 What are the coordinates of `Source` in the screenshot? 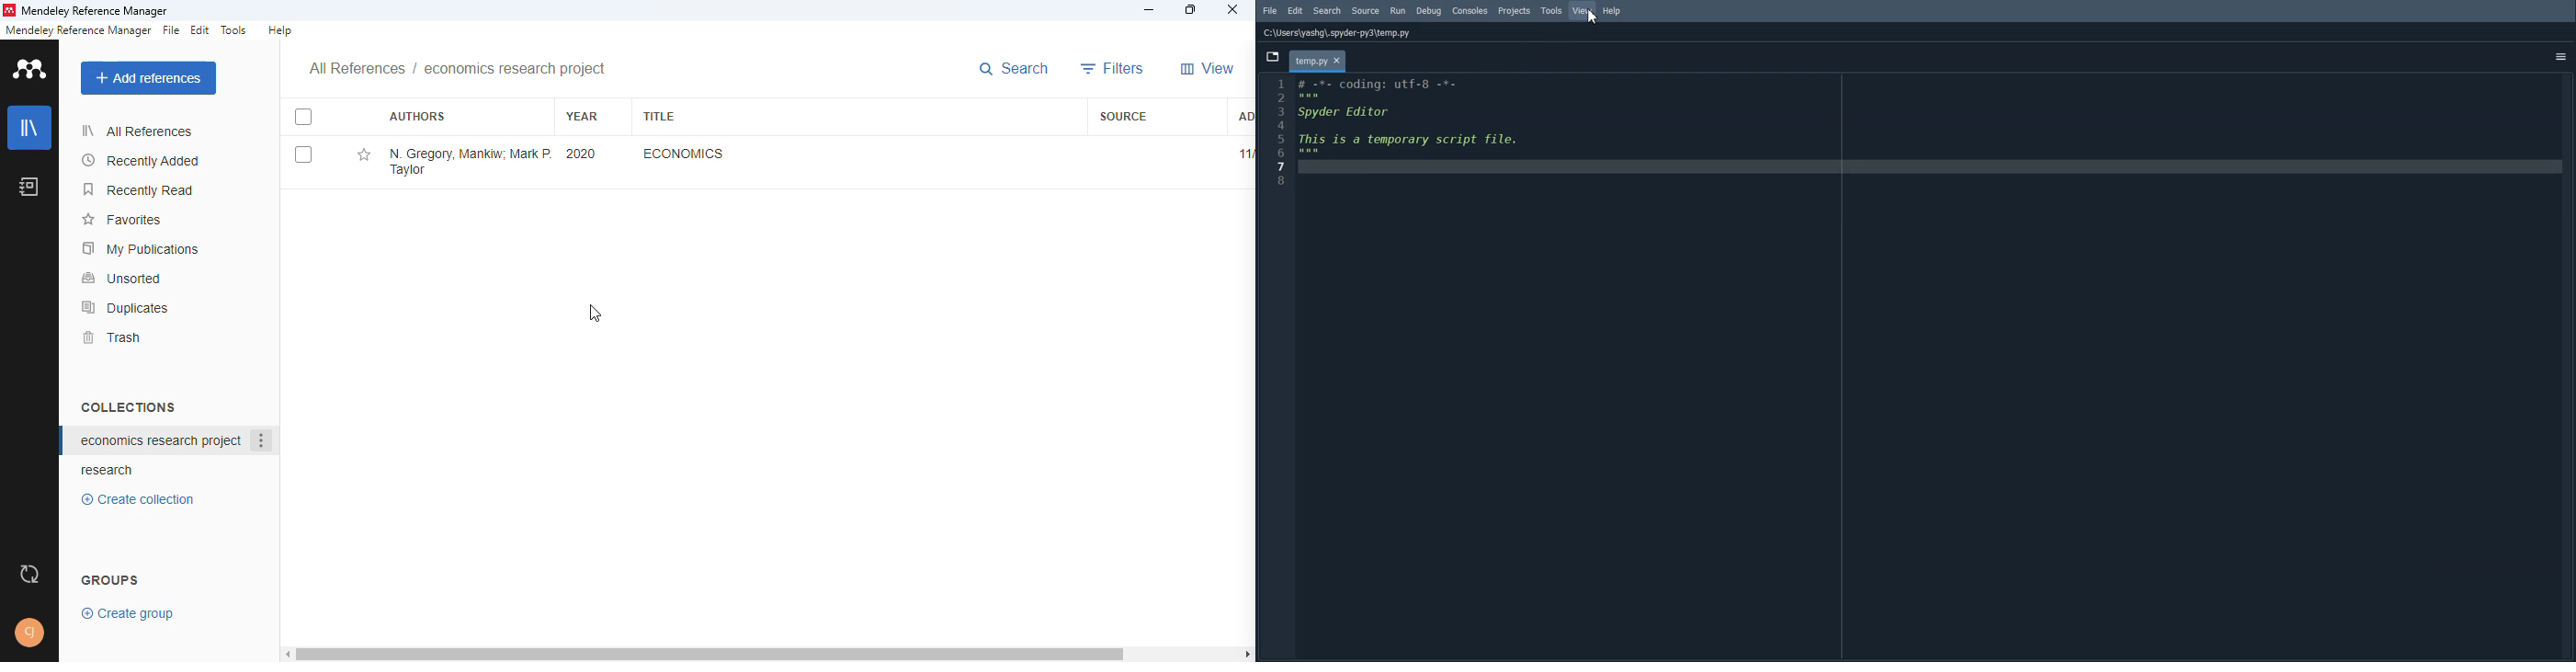 It's located at (1366, 11).